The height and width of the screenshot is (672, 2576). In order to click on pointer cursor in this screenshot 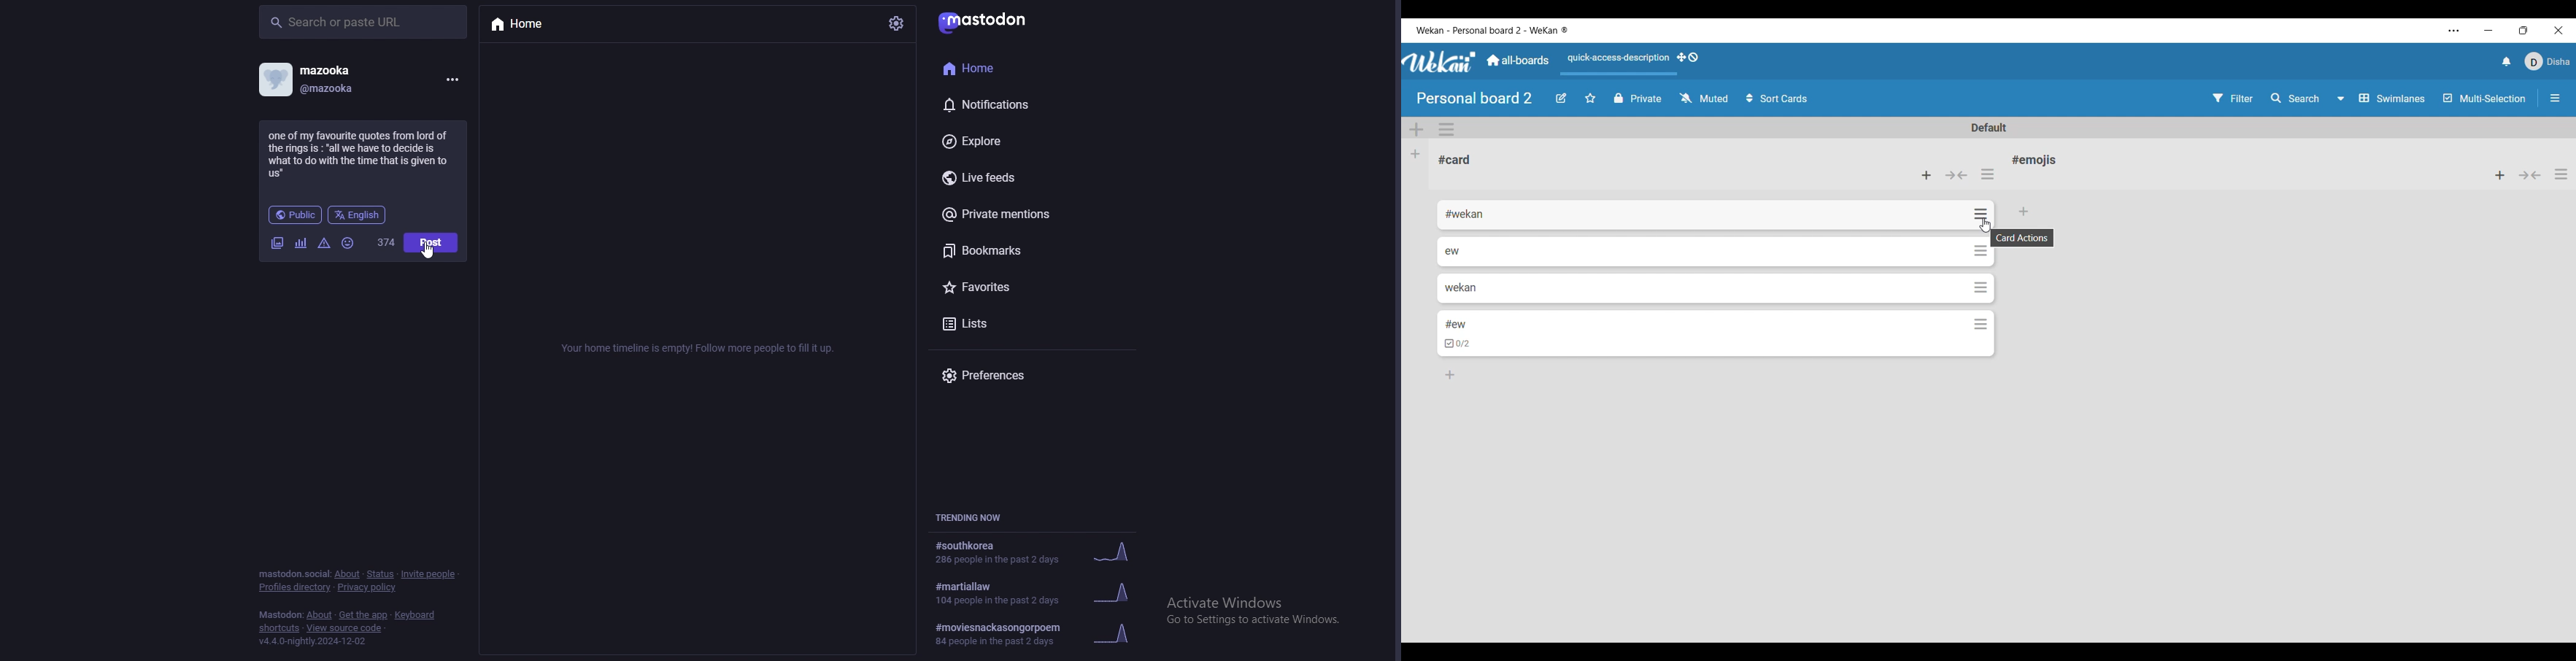, I will do `click(432, 255)`.